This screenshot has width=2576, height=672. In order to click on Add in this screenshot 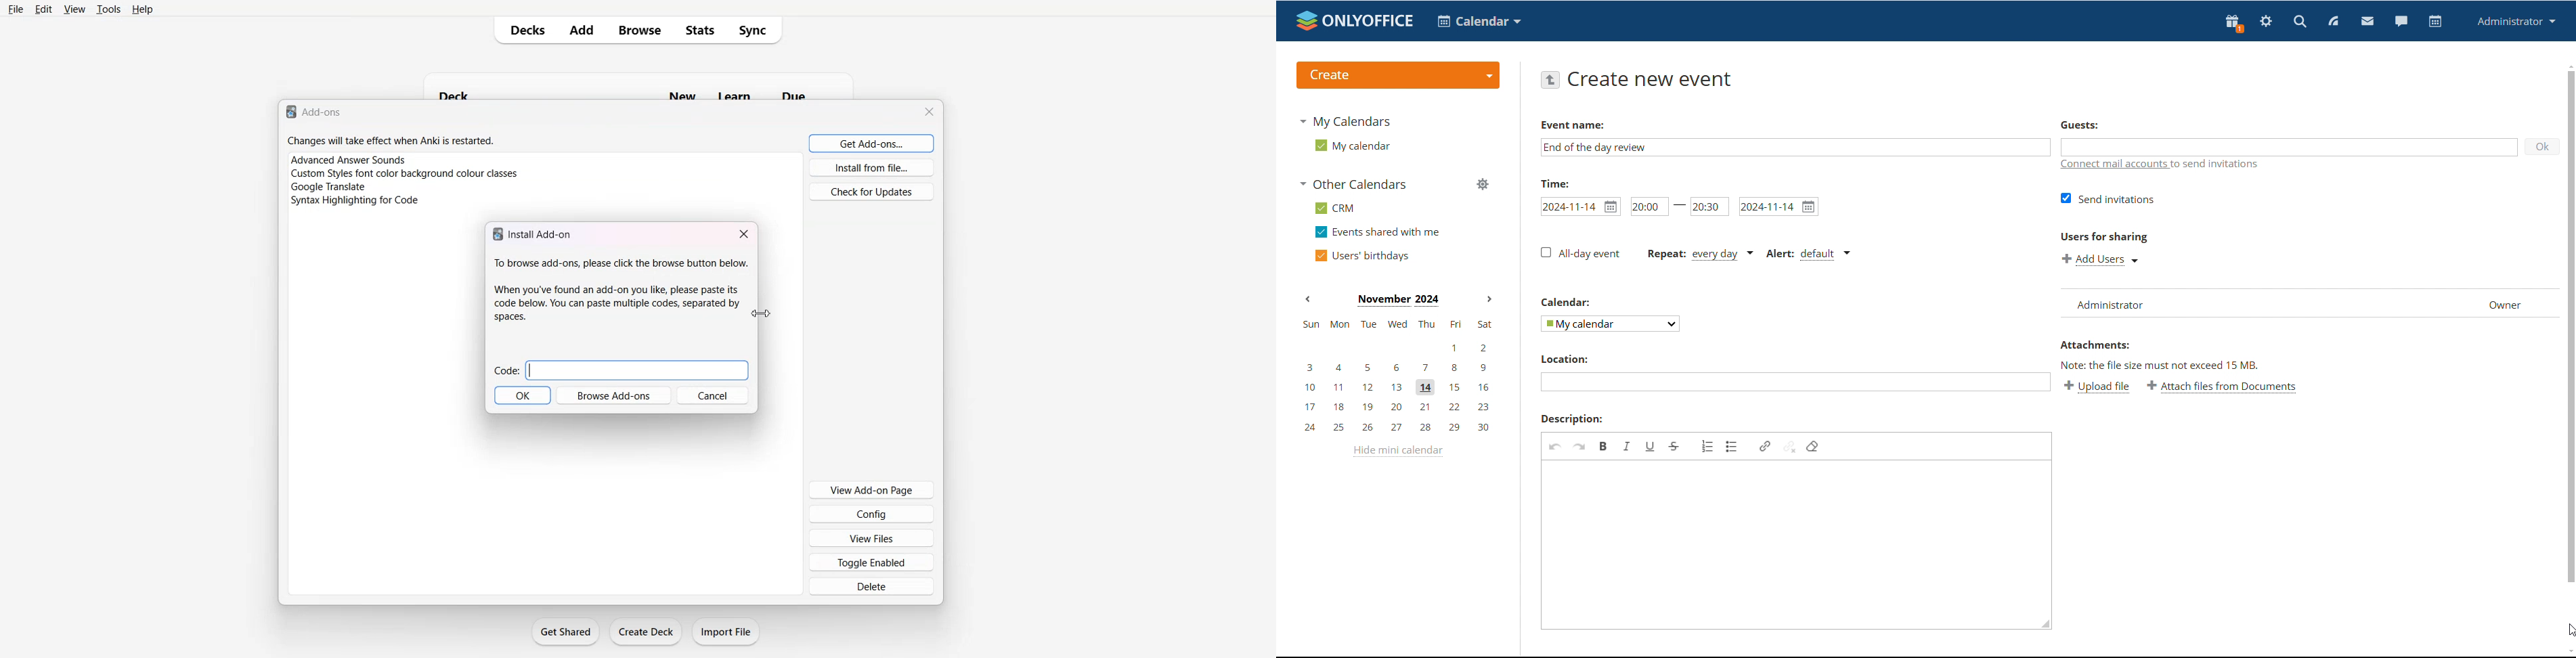, I will do `click(582, 31)`.